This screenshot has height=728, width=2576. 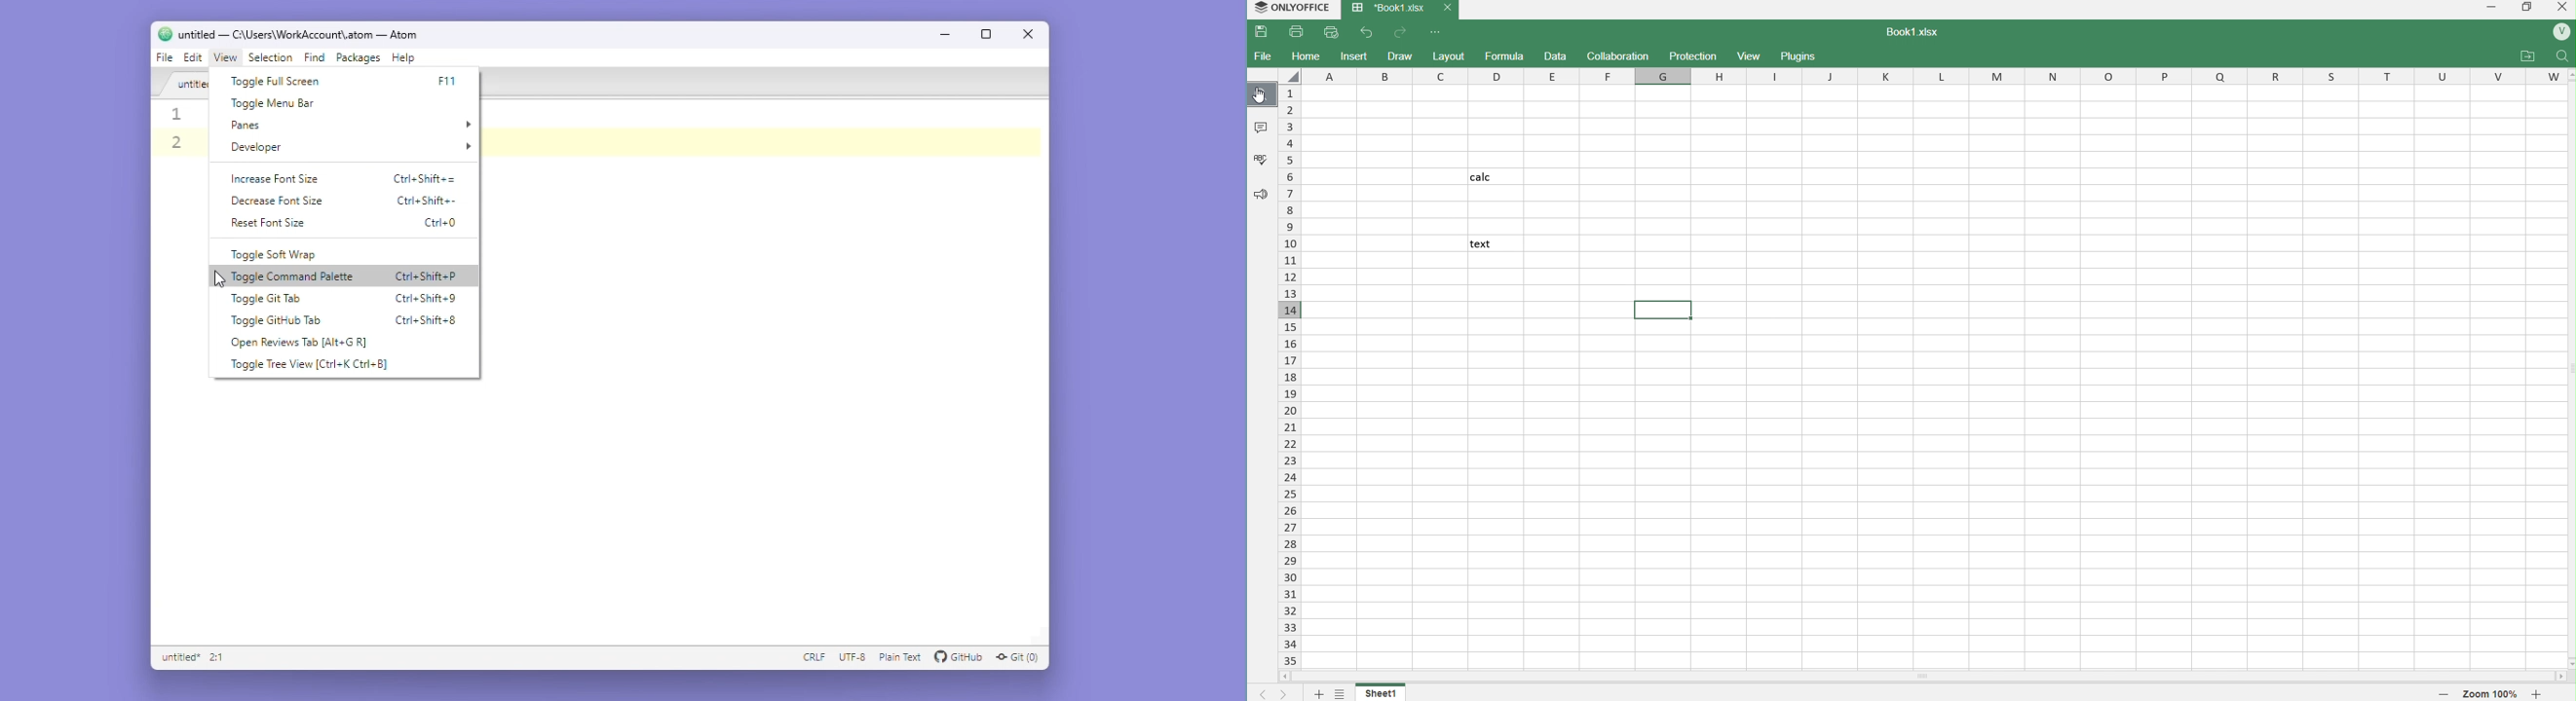 What do you see at coordinates (181, 83) in the screenshot?
I see `untitled` at bounding box center [181, 83].